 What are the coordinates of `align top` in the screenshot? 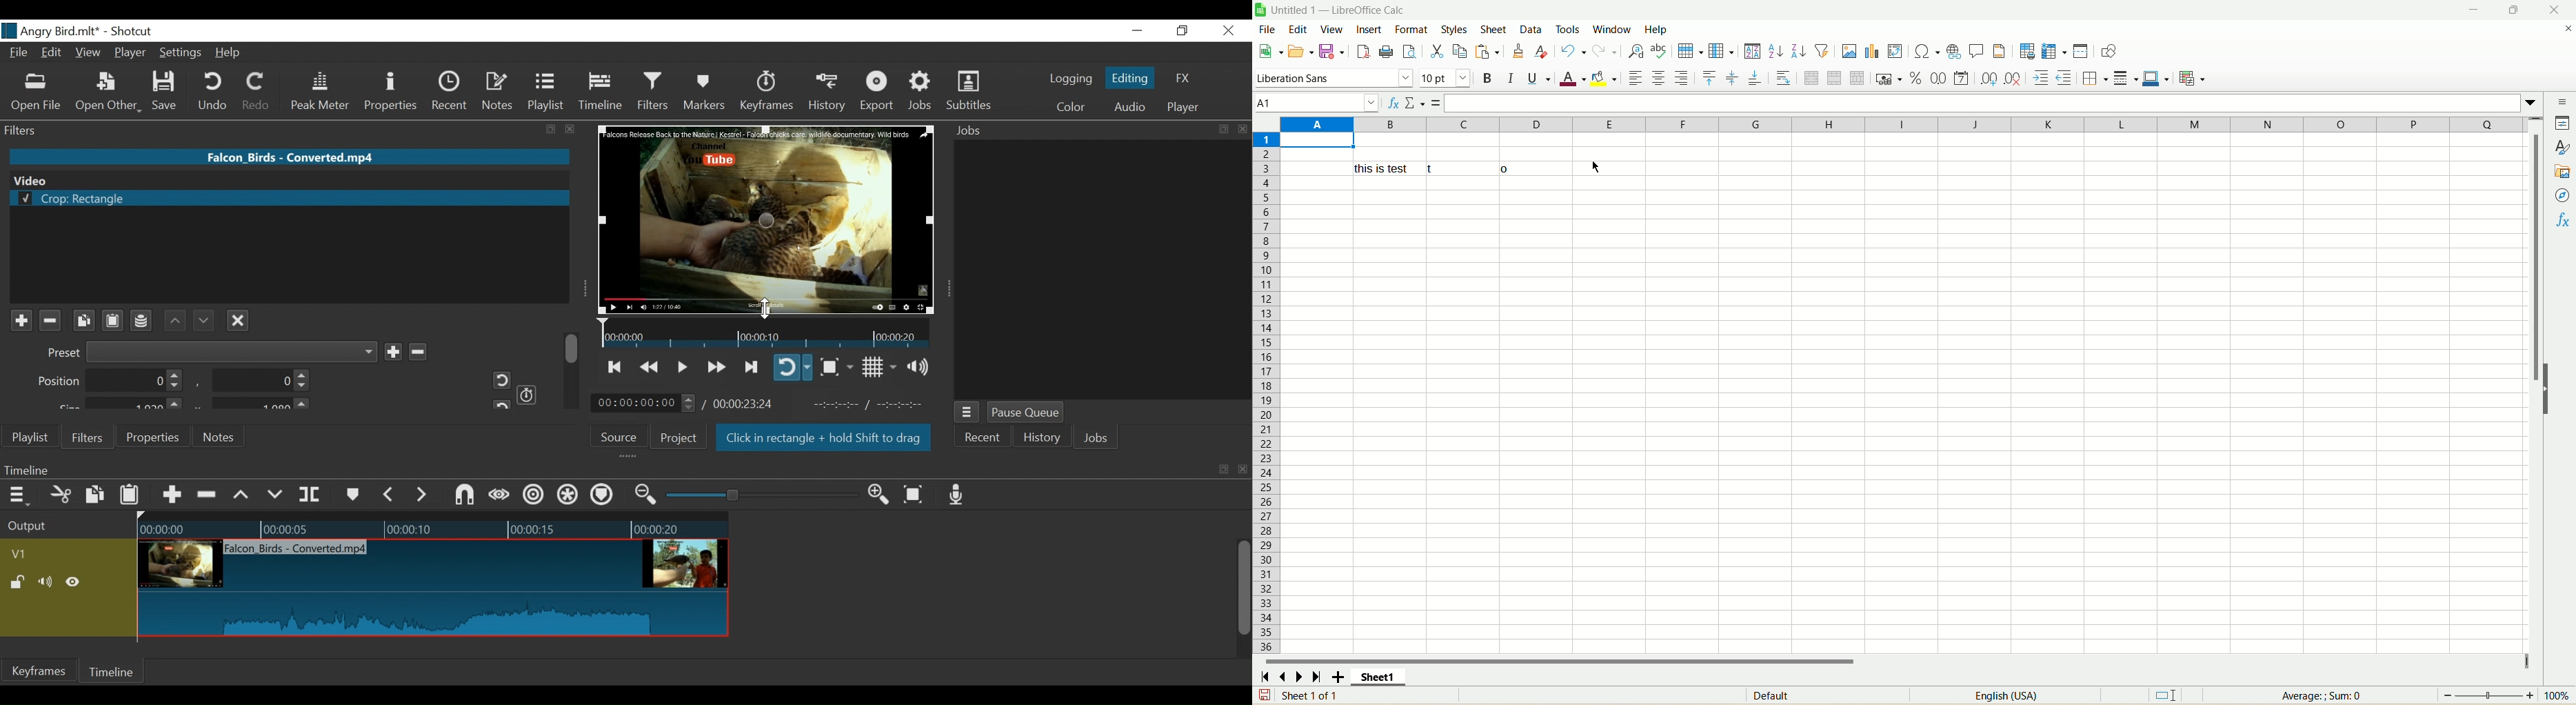 It's located at (1708, 78).